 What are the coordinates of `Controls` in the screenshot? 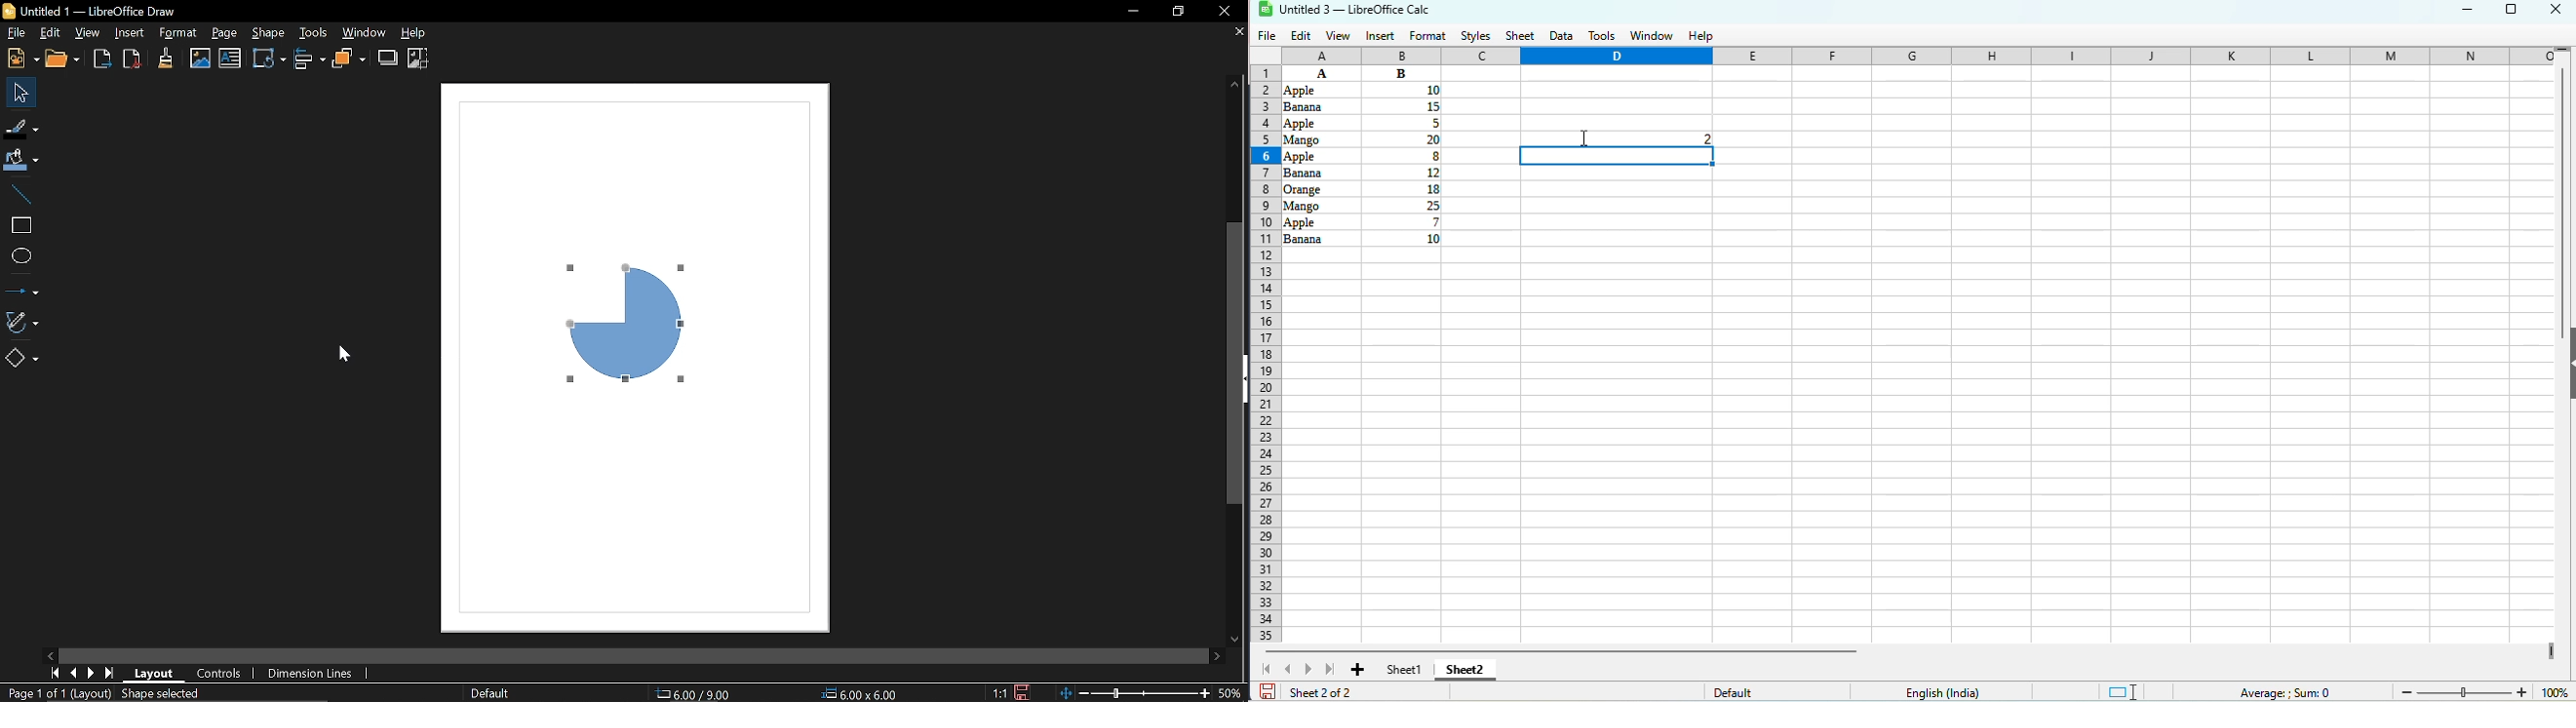 It's located at (221, 673).